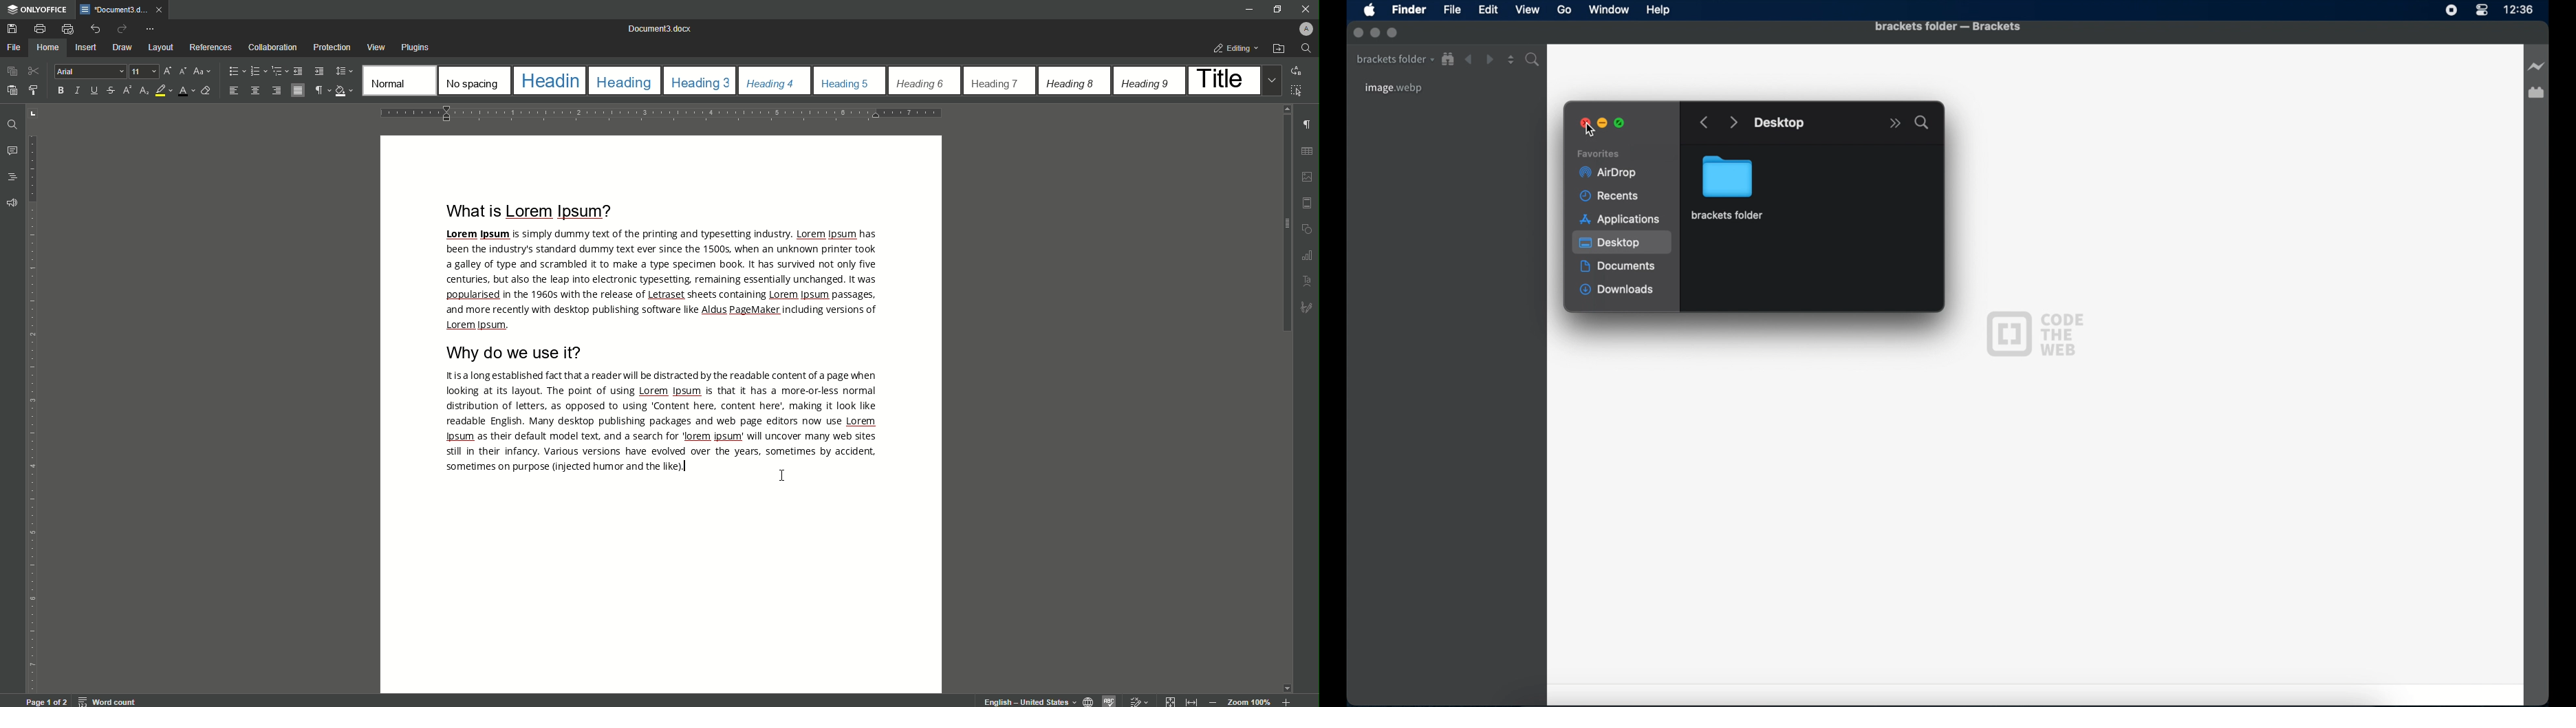 Image resolution: width=2576 pixels, height=728 pixels. What do you see at coordinates (166, 72) in the screenshot?
I see `Increment Font Size` at bounding box center [166, 72].